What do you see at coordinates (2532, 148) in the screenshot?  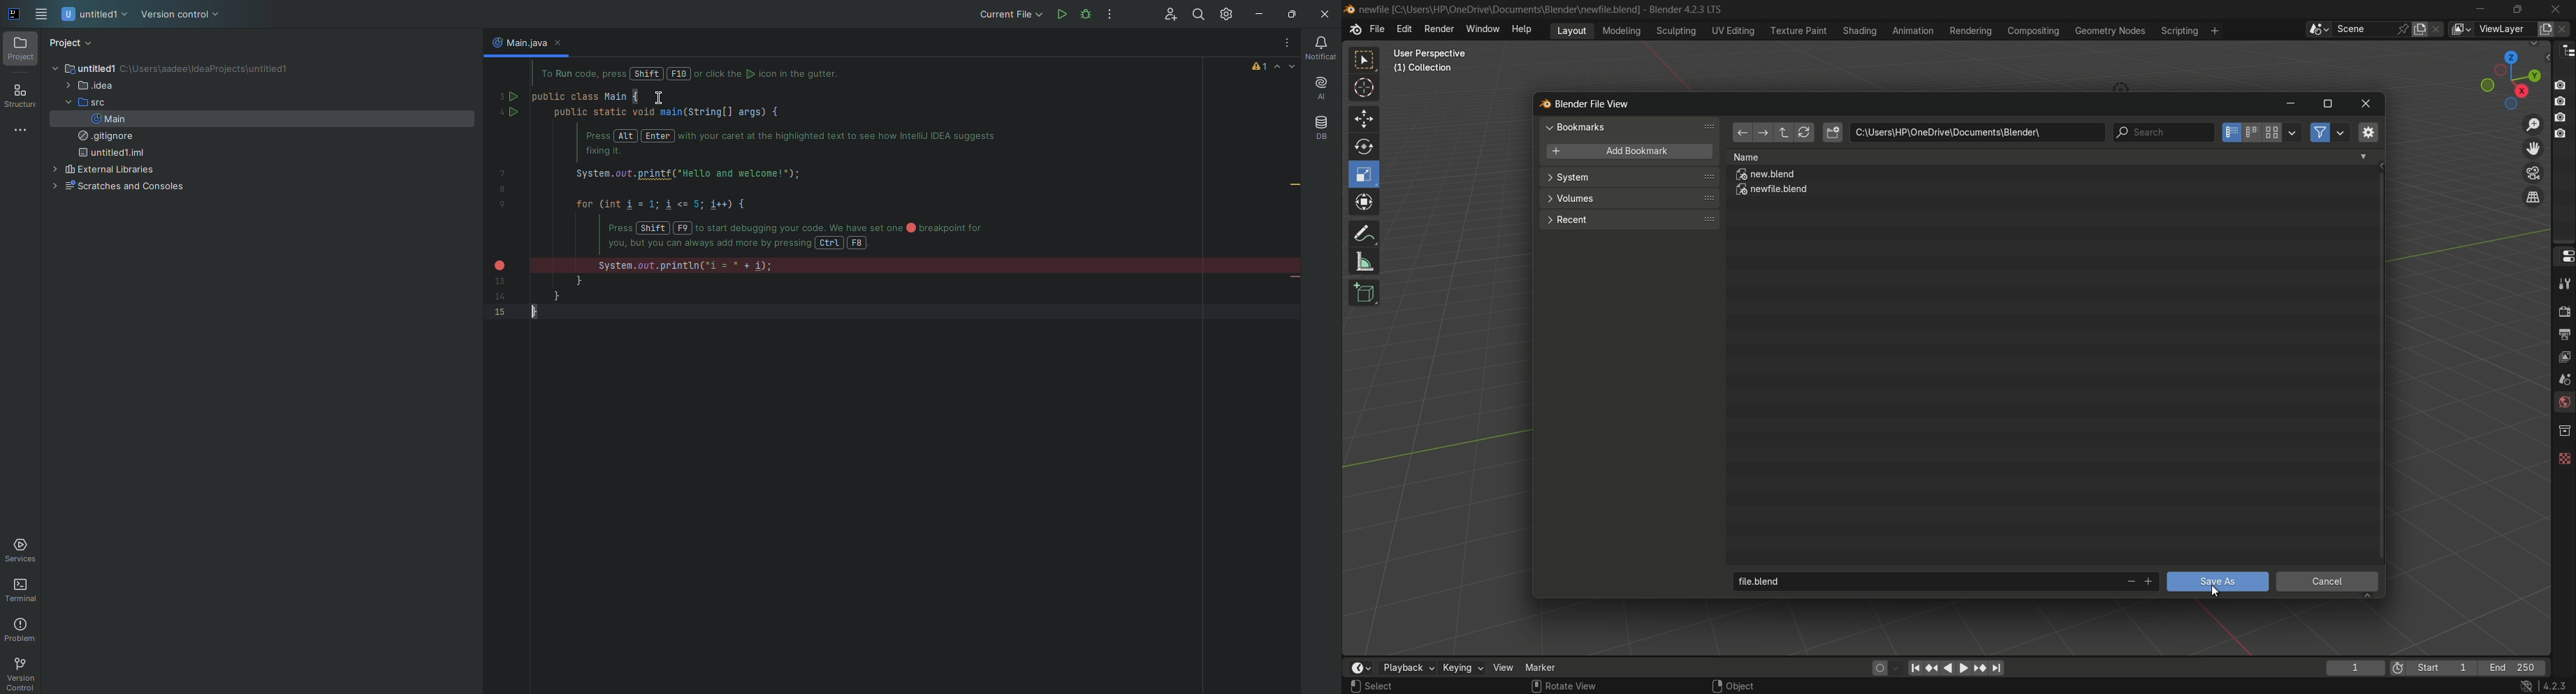 I see `move view layer` at bounding box center [2532, 148].